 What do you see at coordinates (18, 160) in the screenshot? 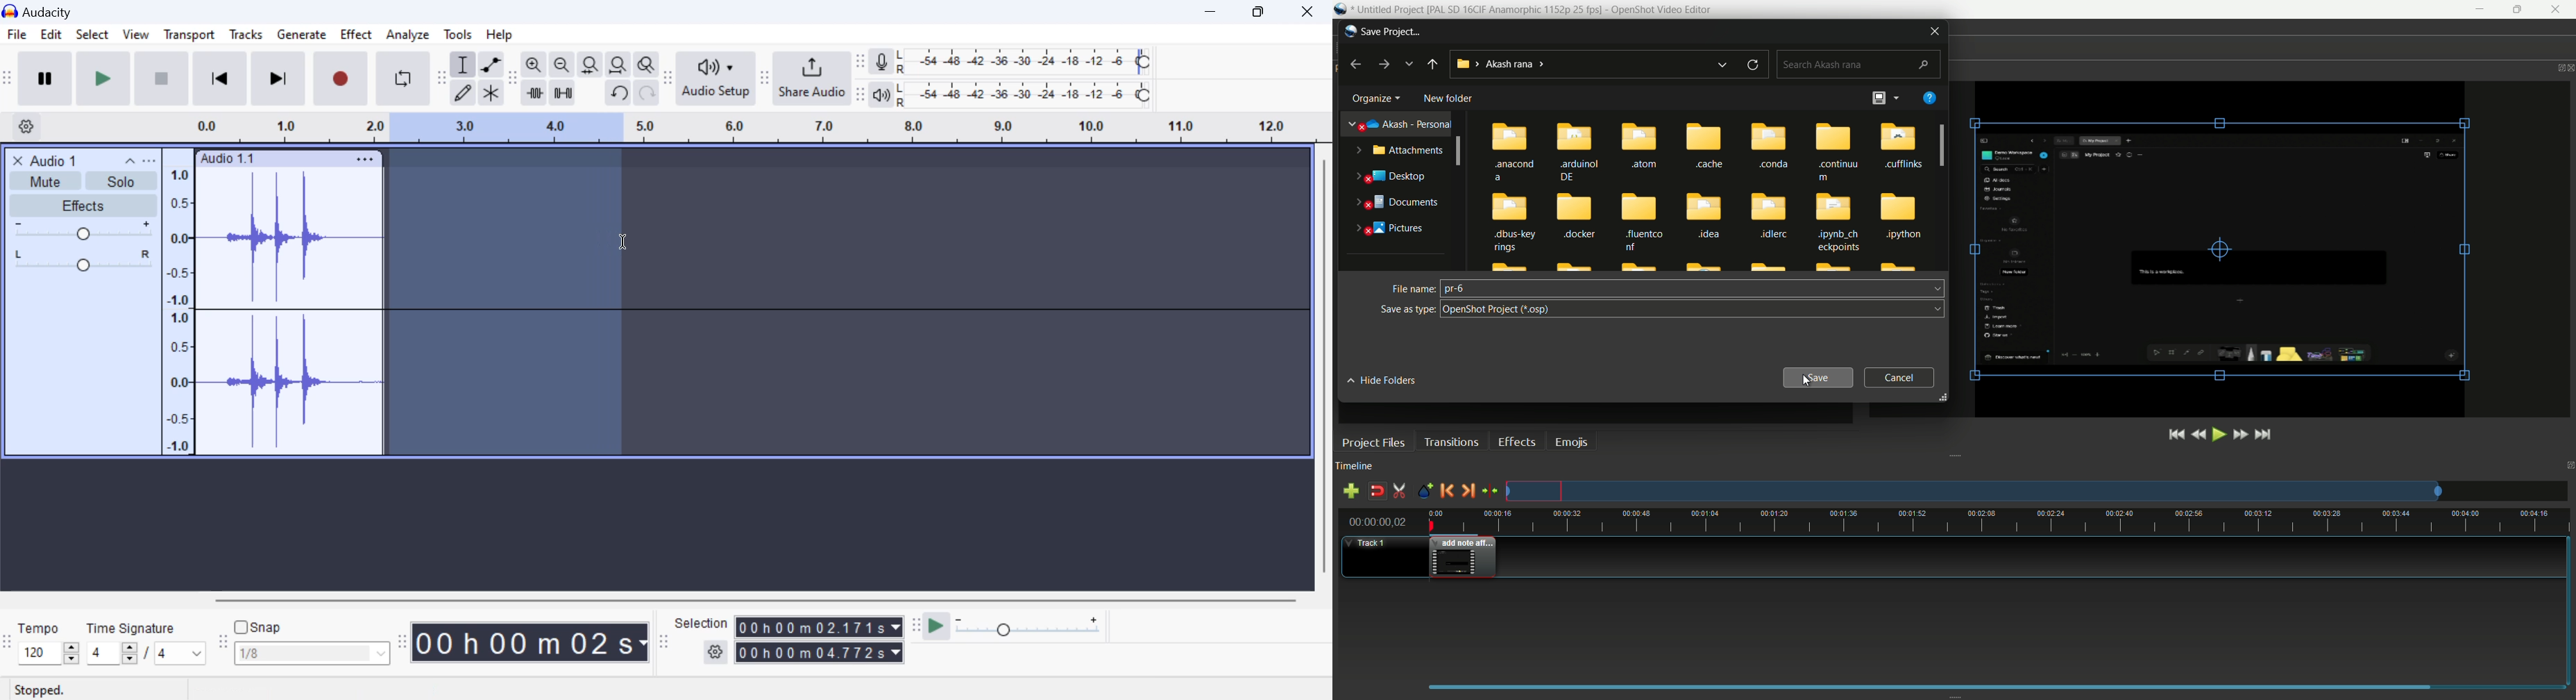
I see `close track` at bounding box center [18, 160].